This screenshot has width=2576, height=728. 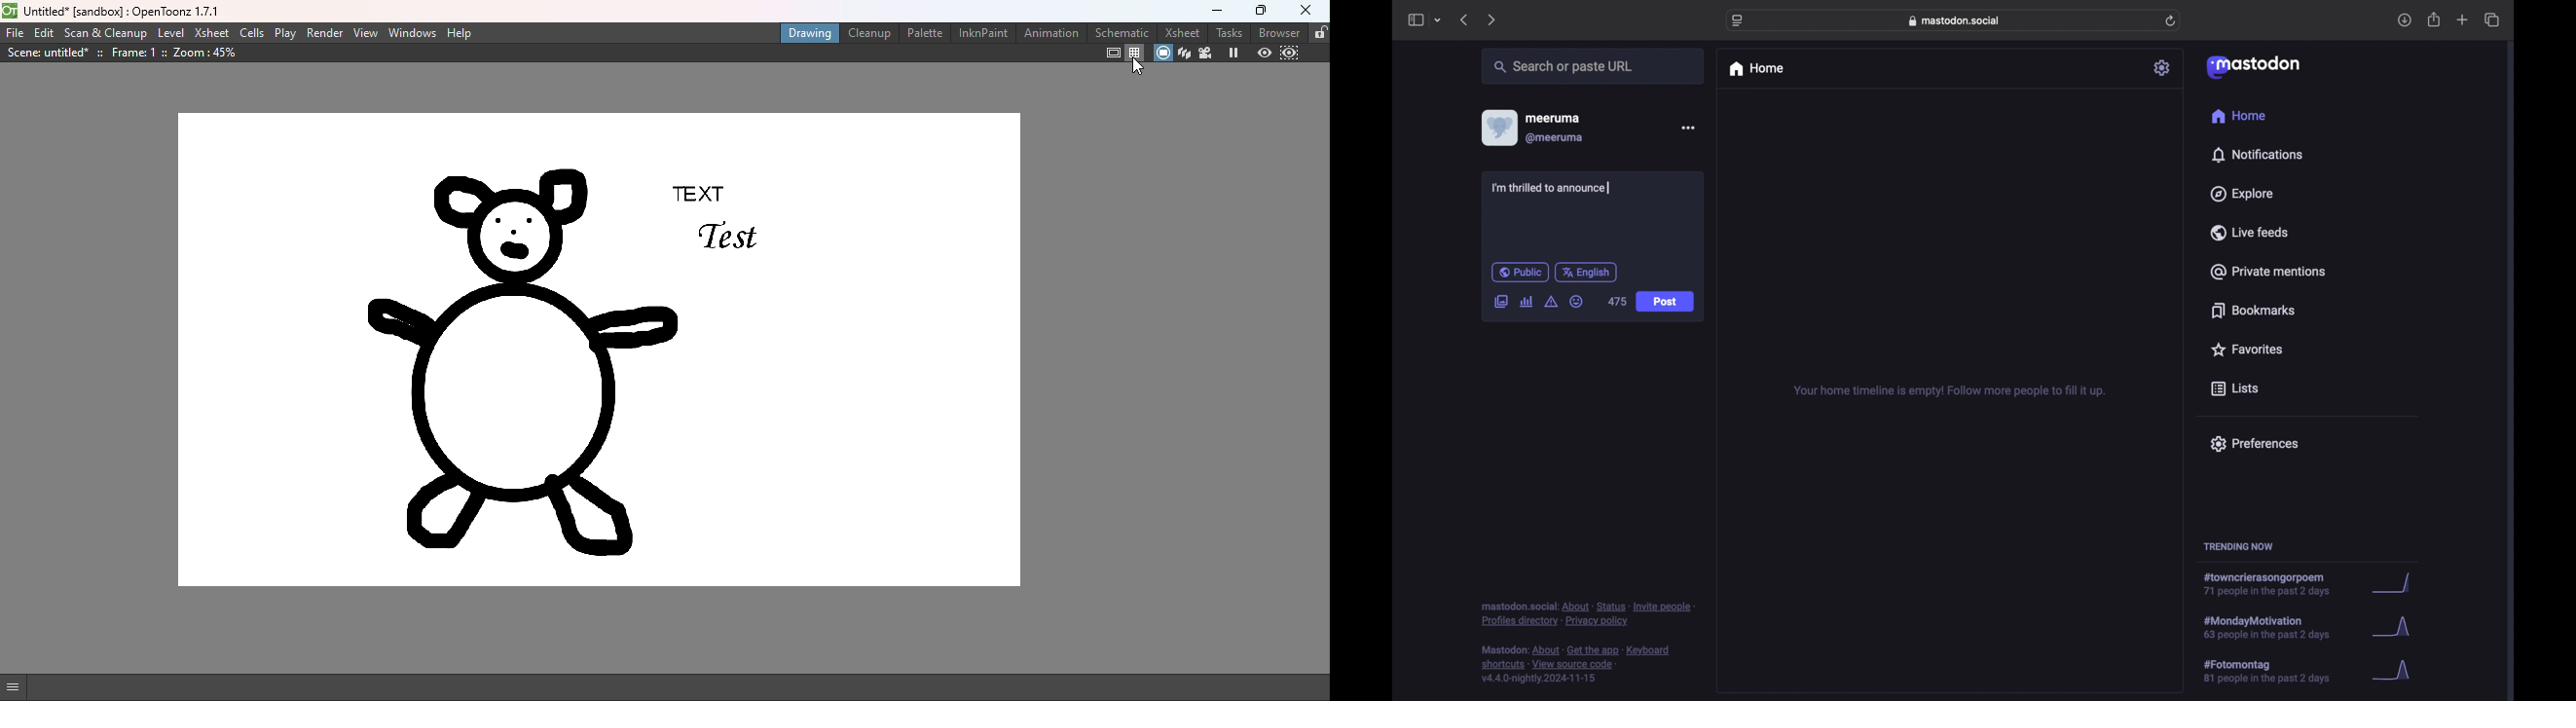 I want to click on add poll, so click(x=1527, y=302).